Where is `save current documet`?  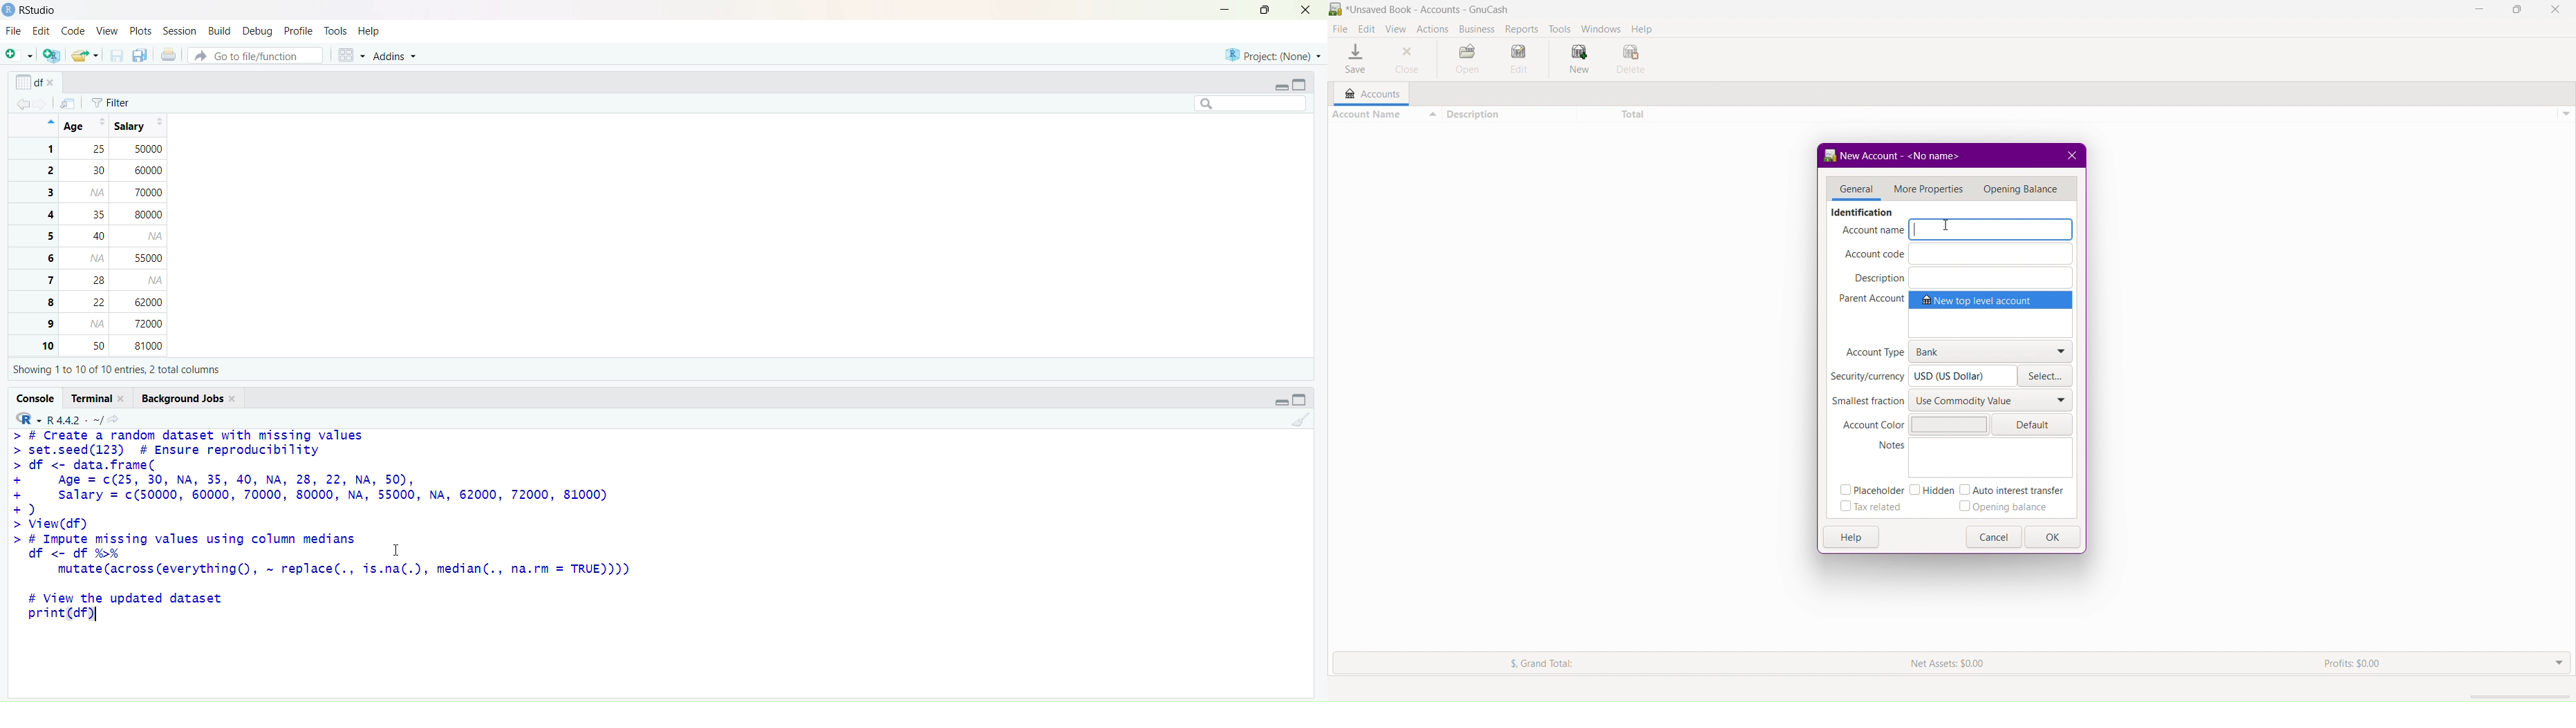 save current documet is located at coordinates (115, 56).